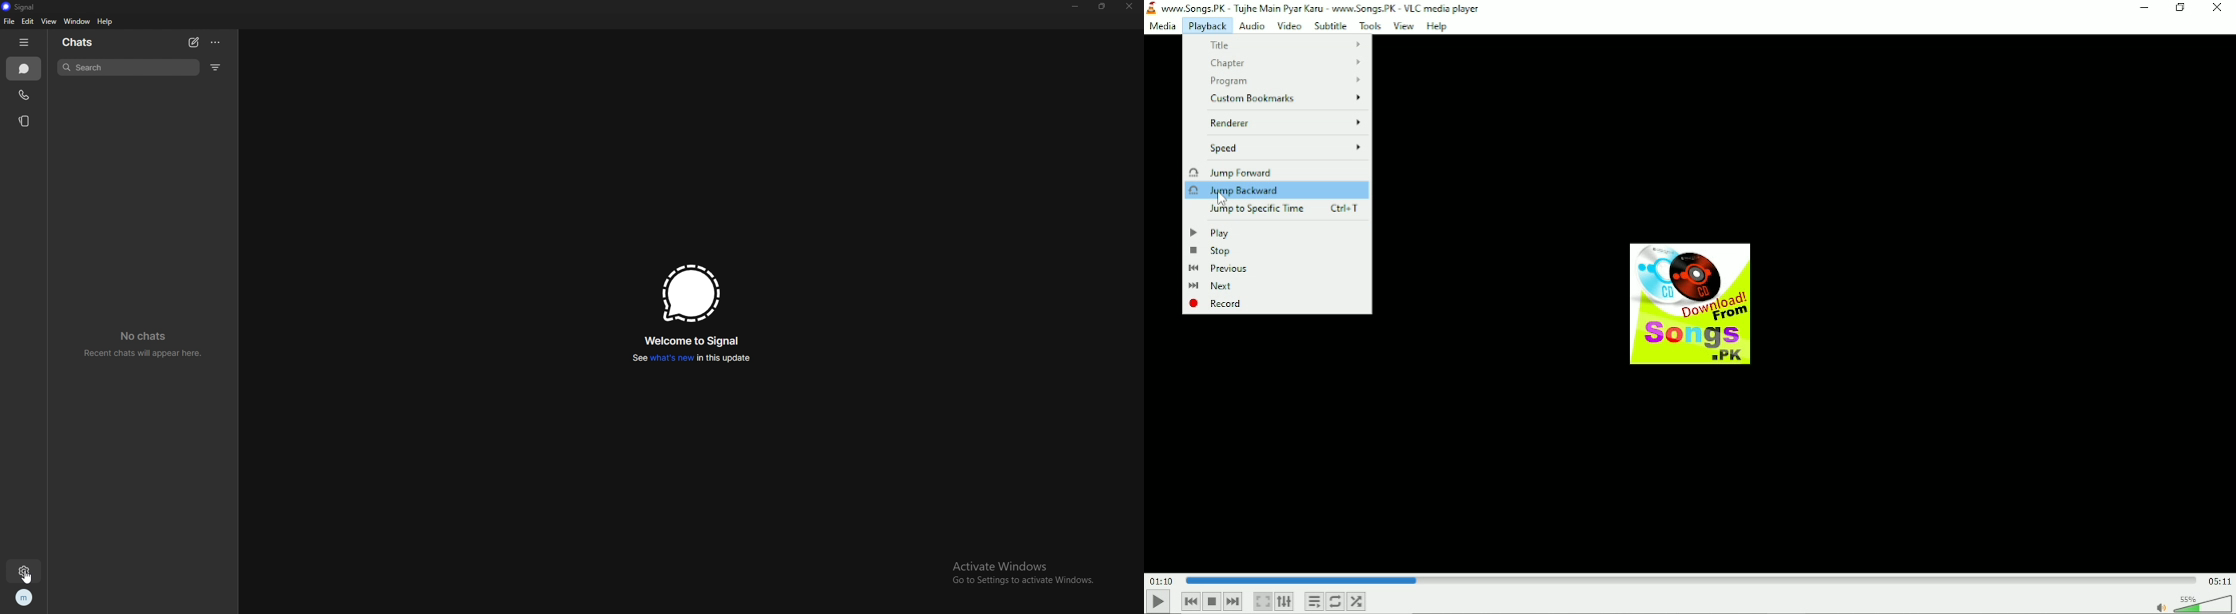 This screenshot has width=2240, height=616. Describe the element at coordinates (1689, 304) in the screenshot. I see `Audio track` at that location.